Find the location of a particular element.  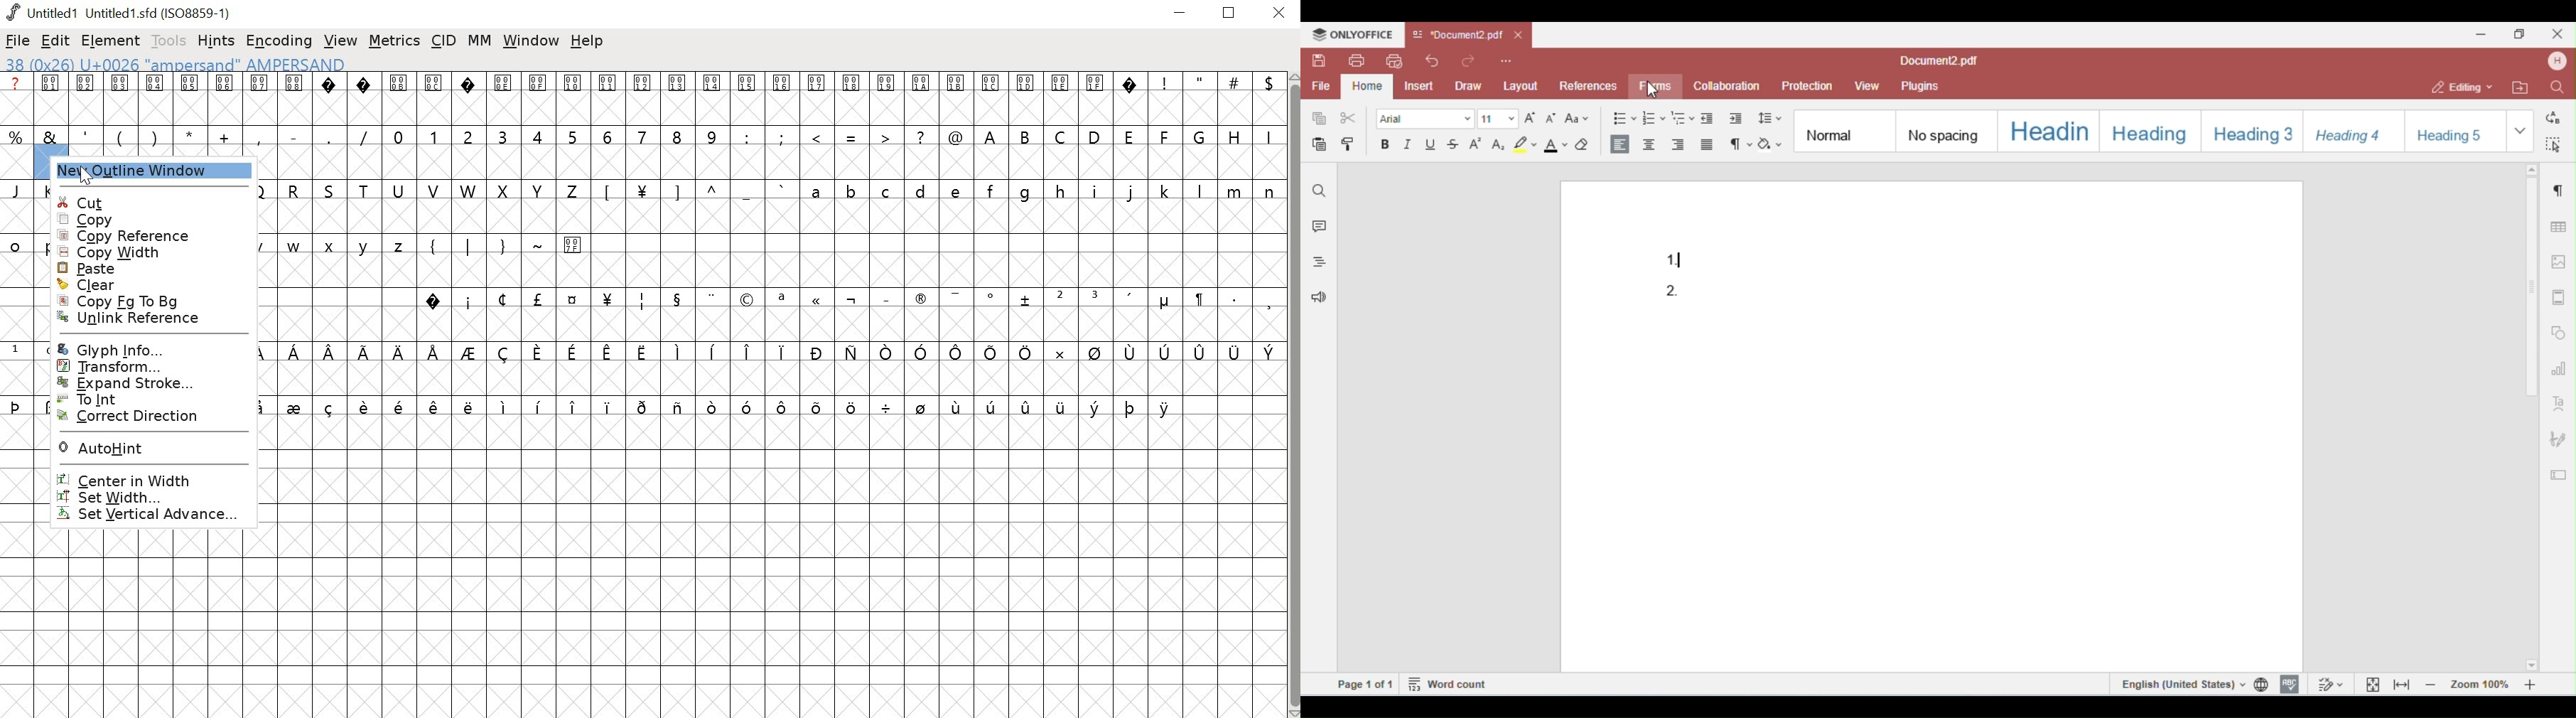

k is located at coordinates (1164, 191).